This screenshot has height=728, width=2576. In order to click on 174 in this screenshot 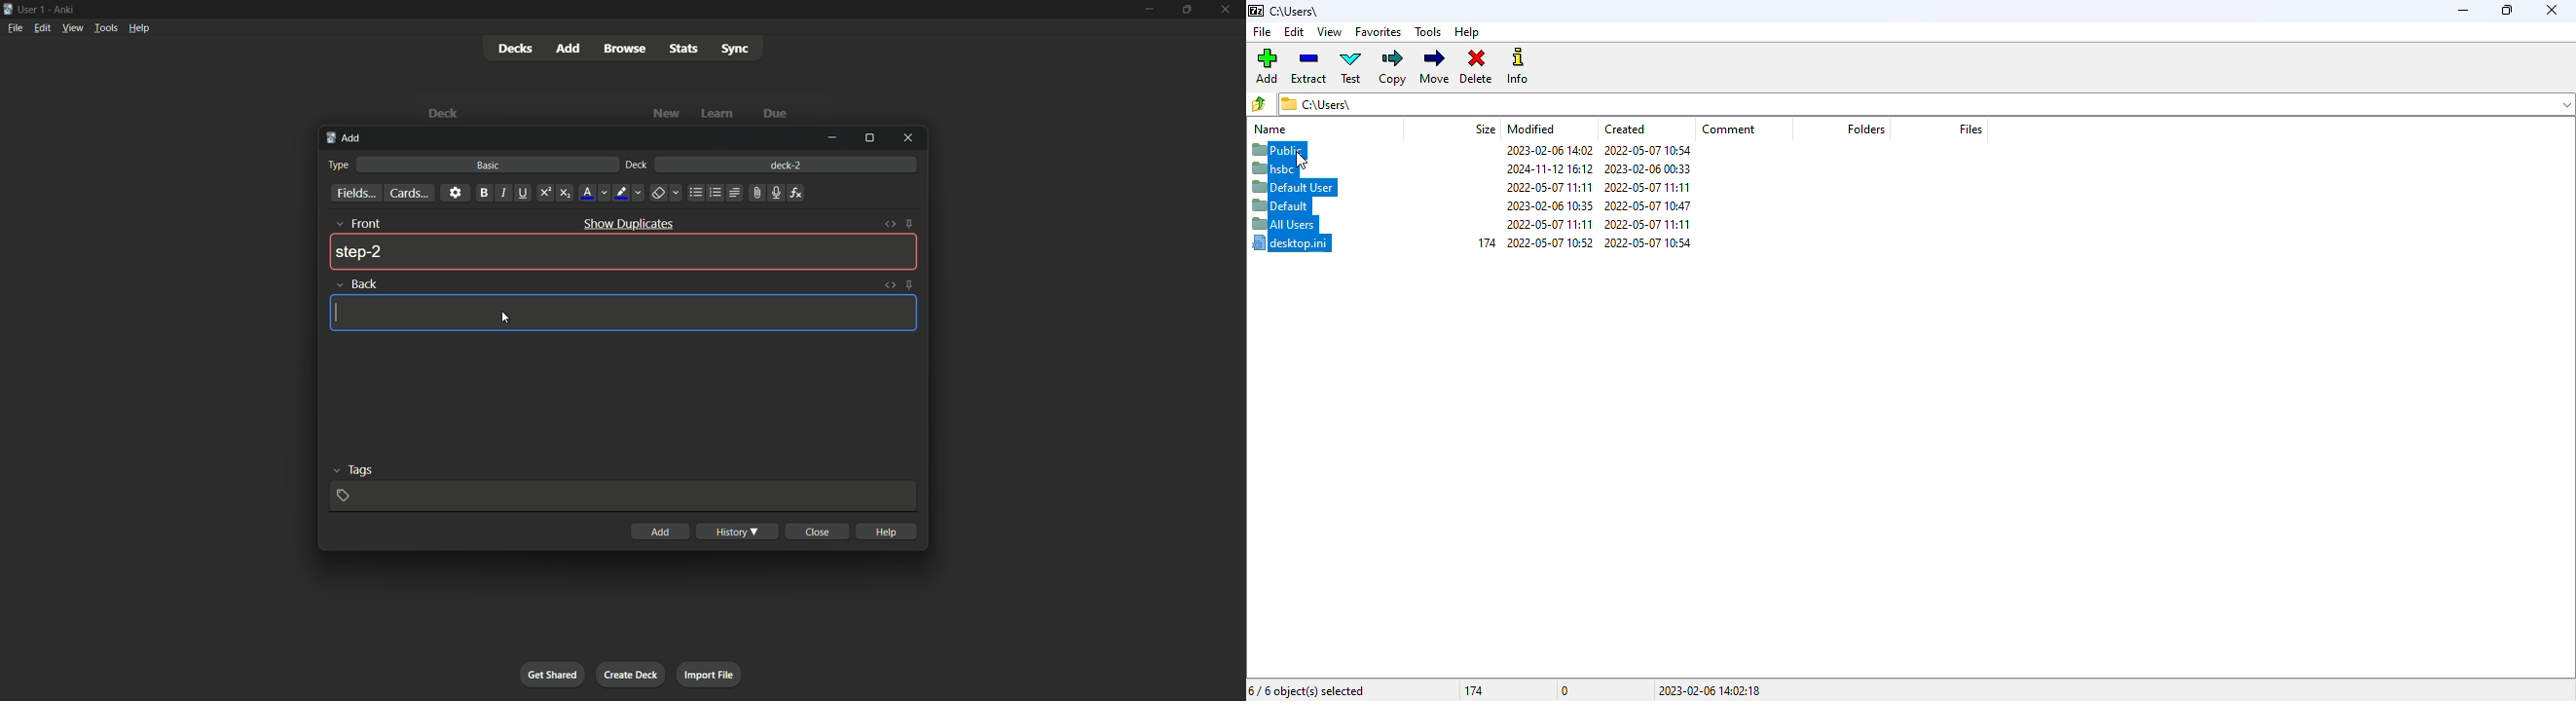, I will do `click(1476, 692)`.